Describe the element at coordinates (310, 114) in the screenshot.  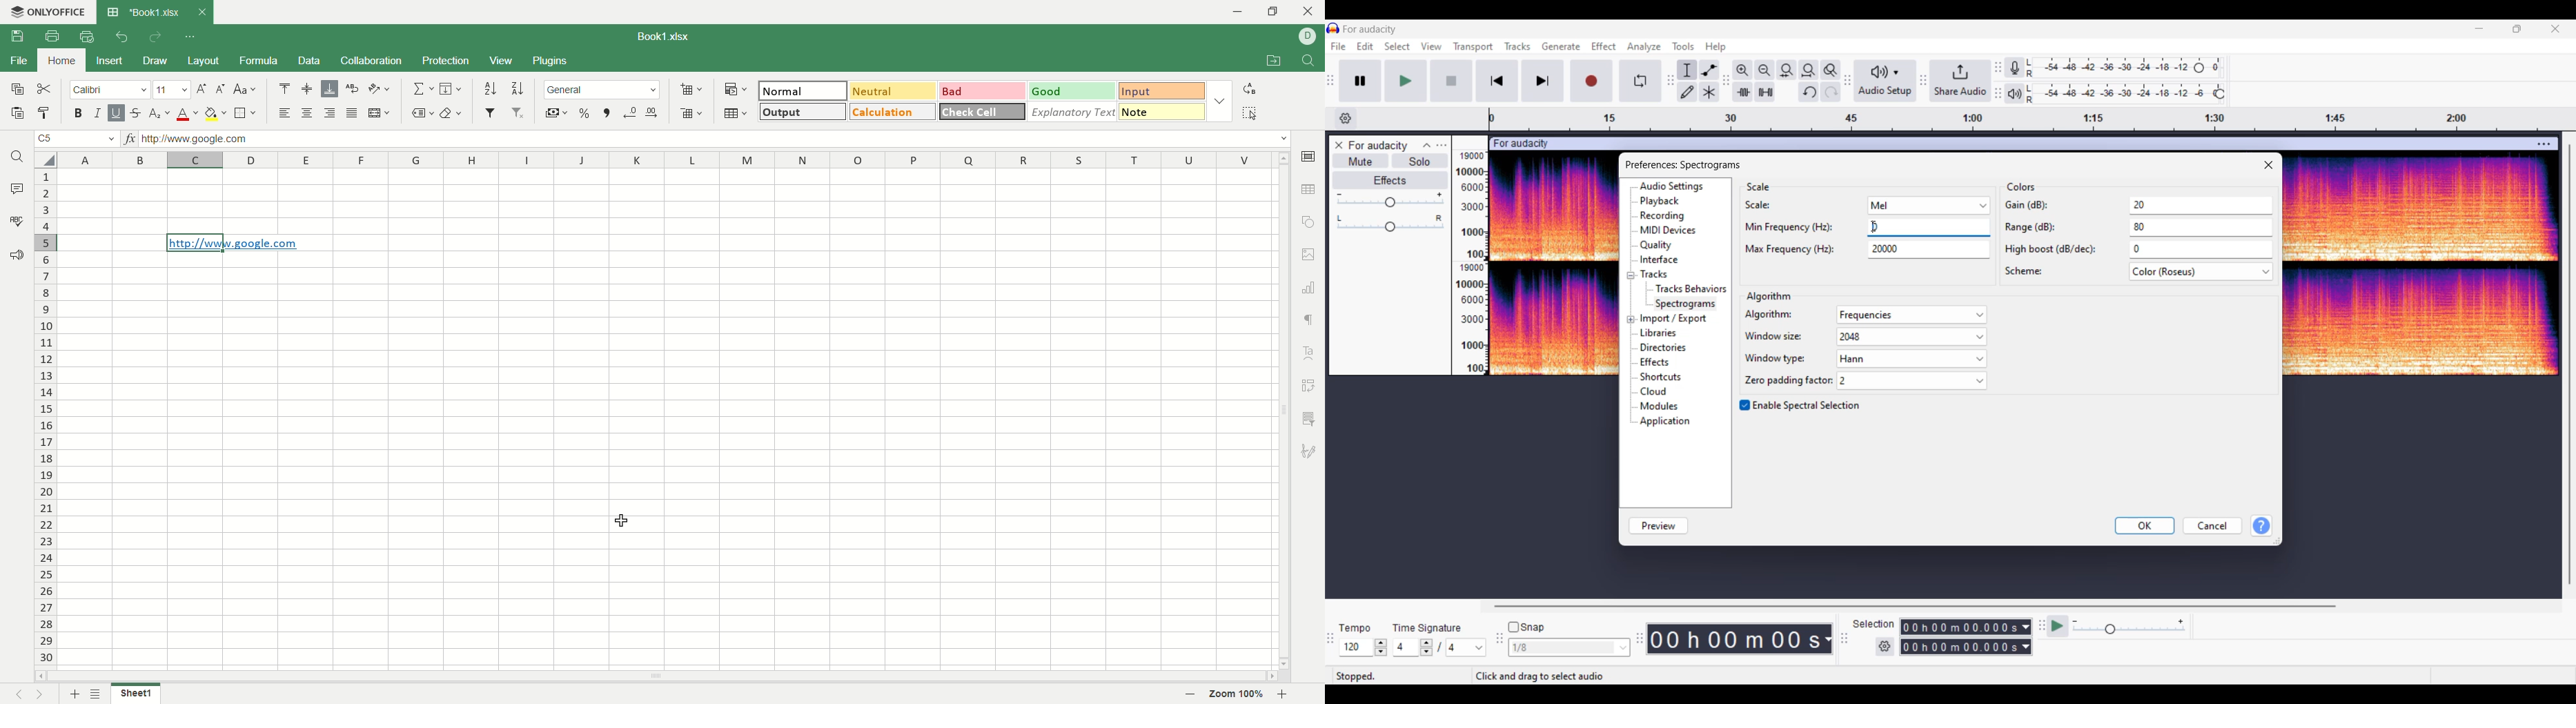
I see `align center` at that location.